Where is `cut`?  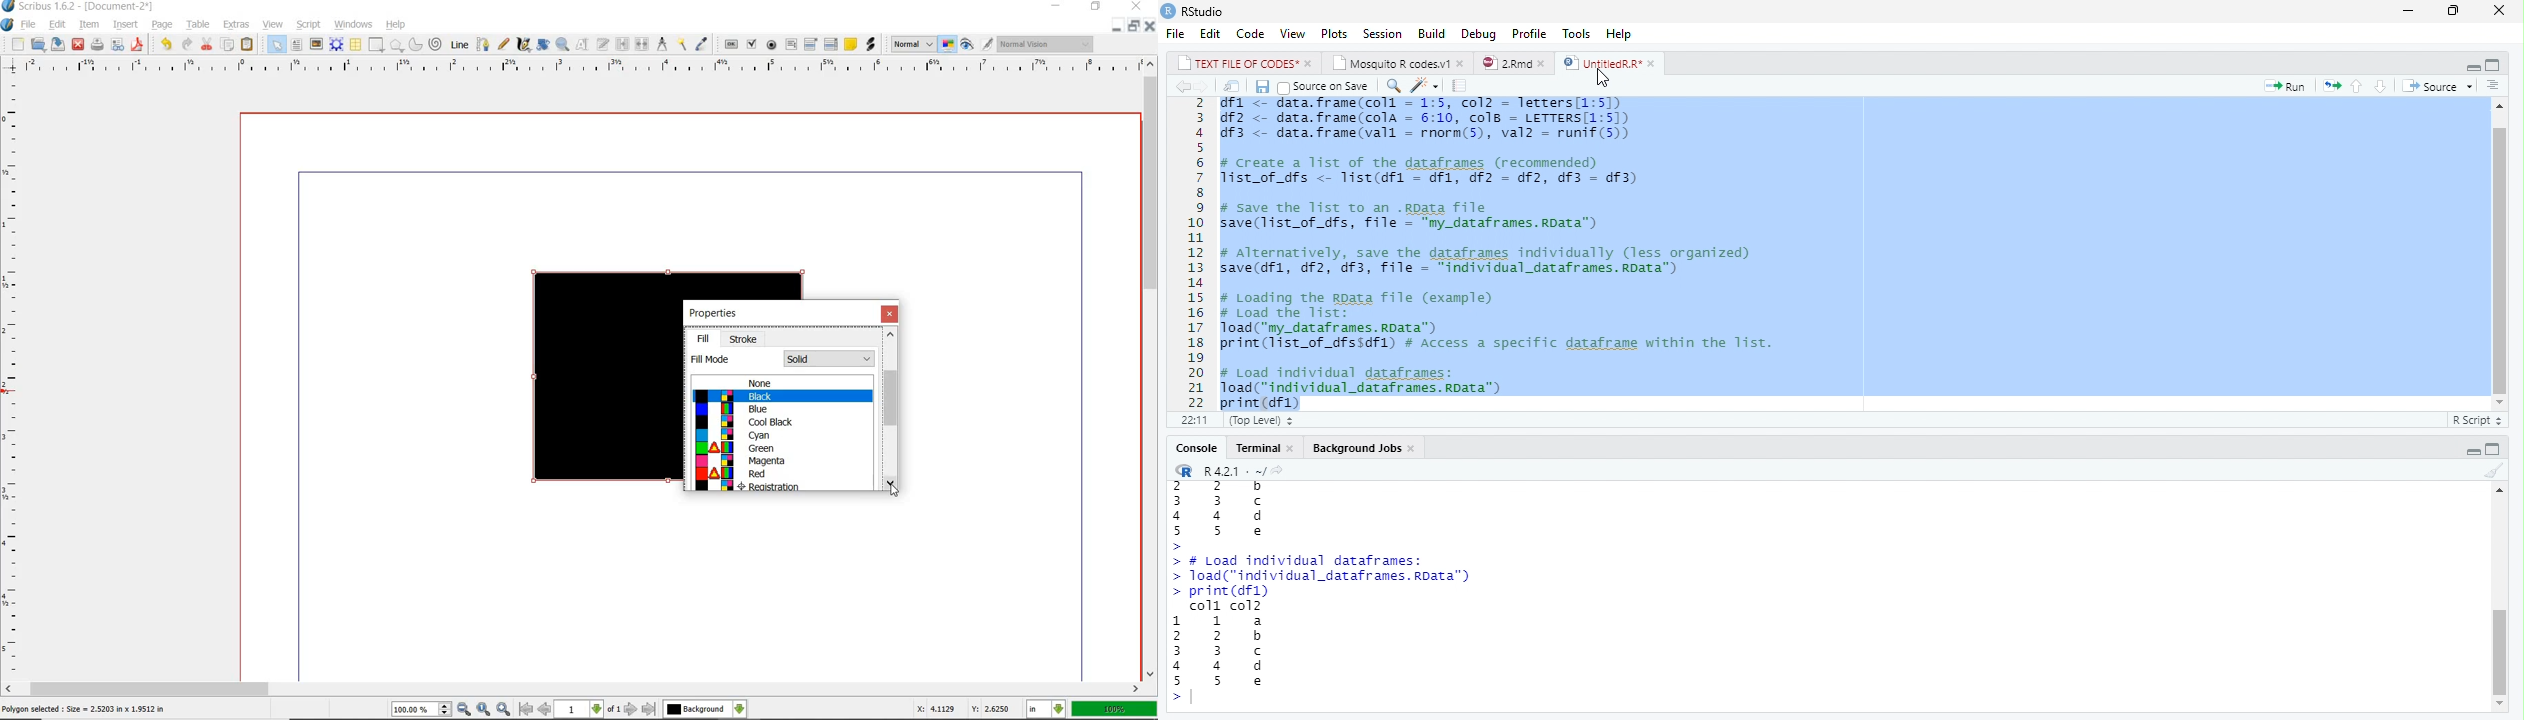 cut is located at coordinates (206, 46).